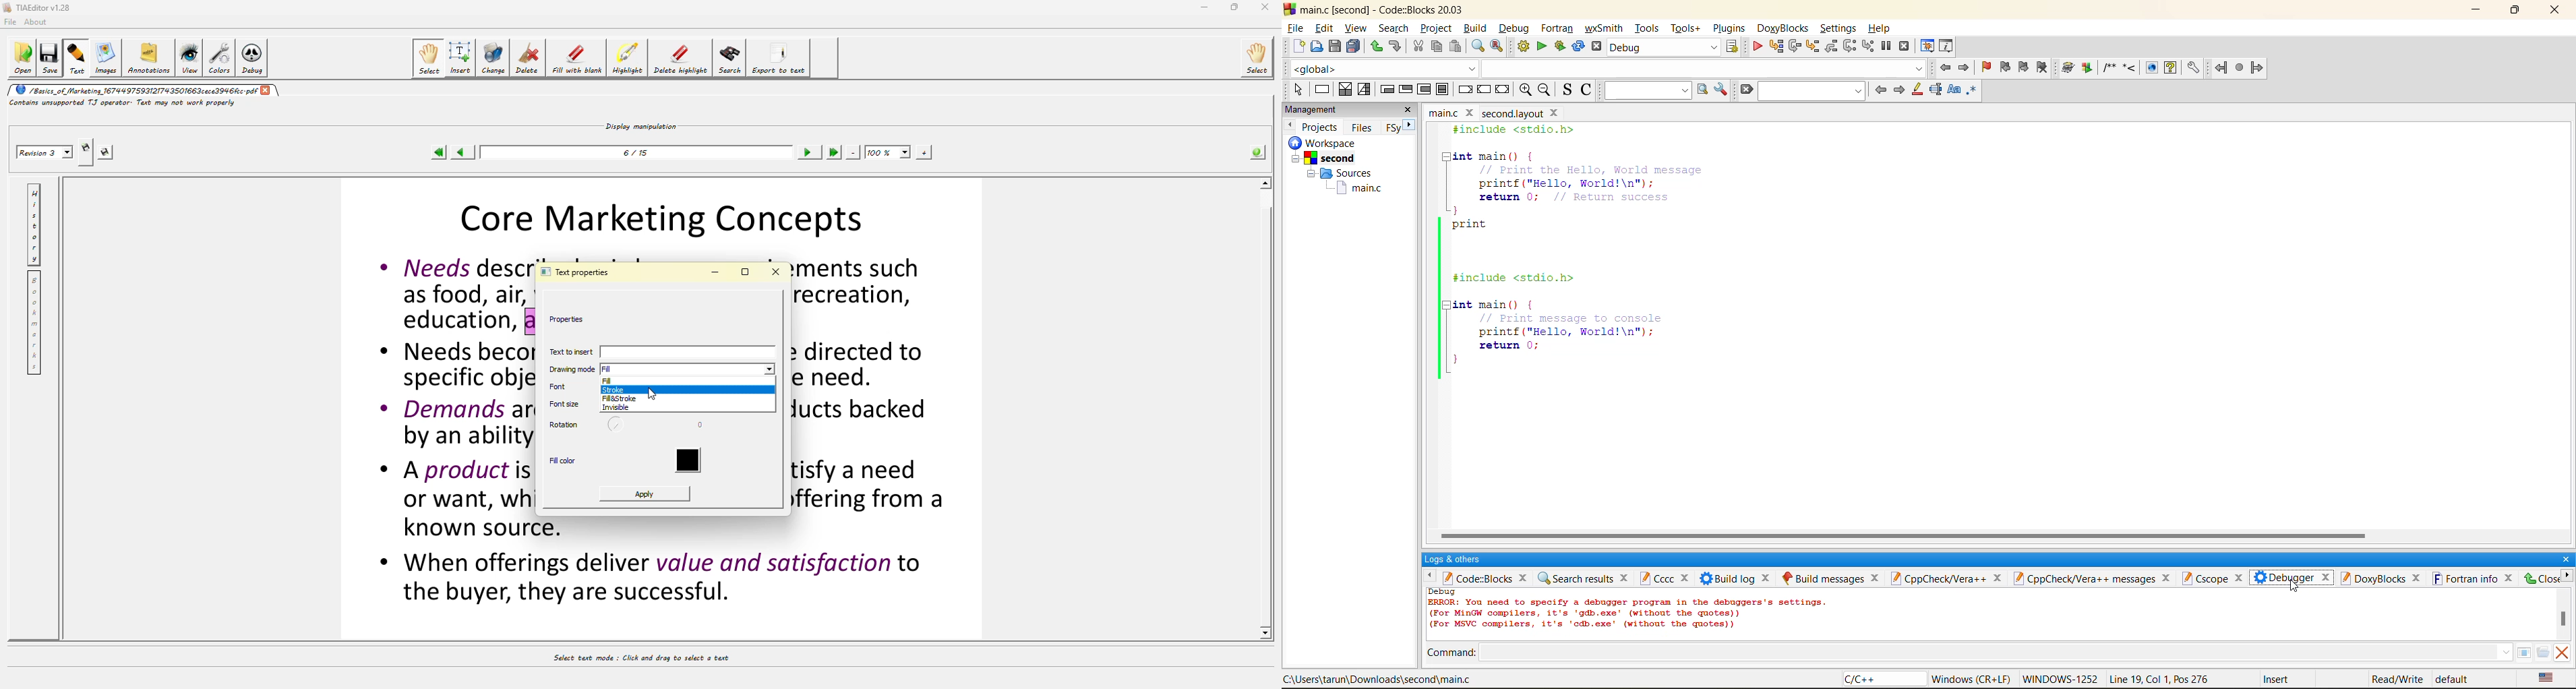 The height and width of the screenshot is (700, 2576). What do you see at coordinates (1391, 30) in the screenshot?
I see `search` at bounding box center [1391, 30].